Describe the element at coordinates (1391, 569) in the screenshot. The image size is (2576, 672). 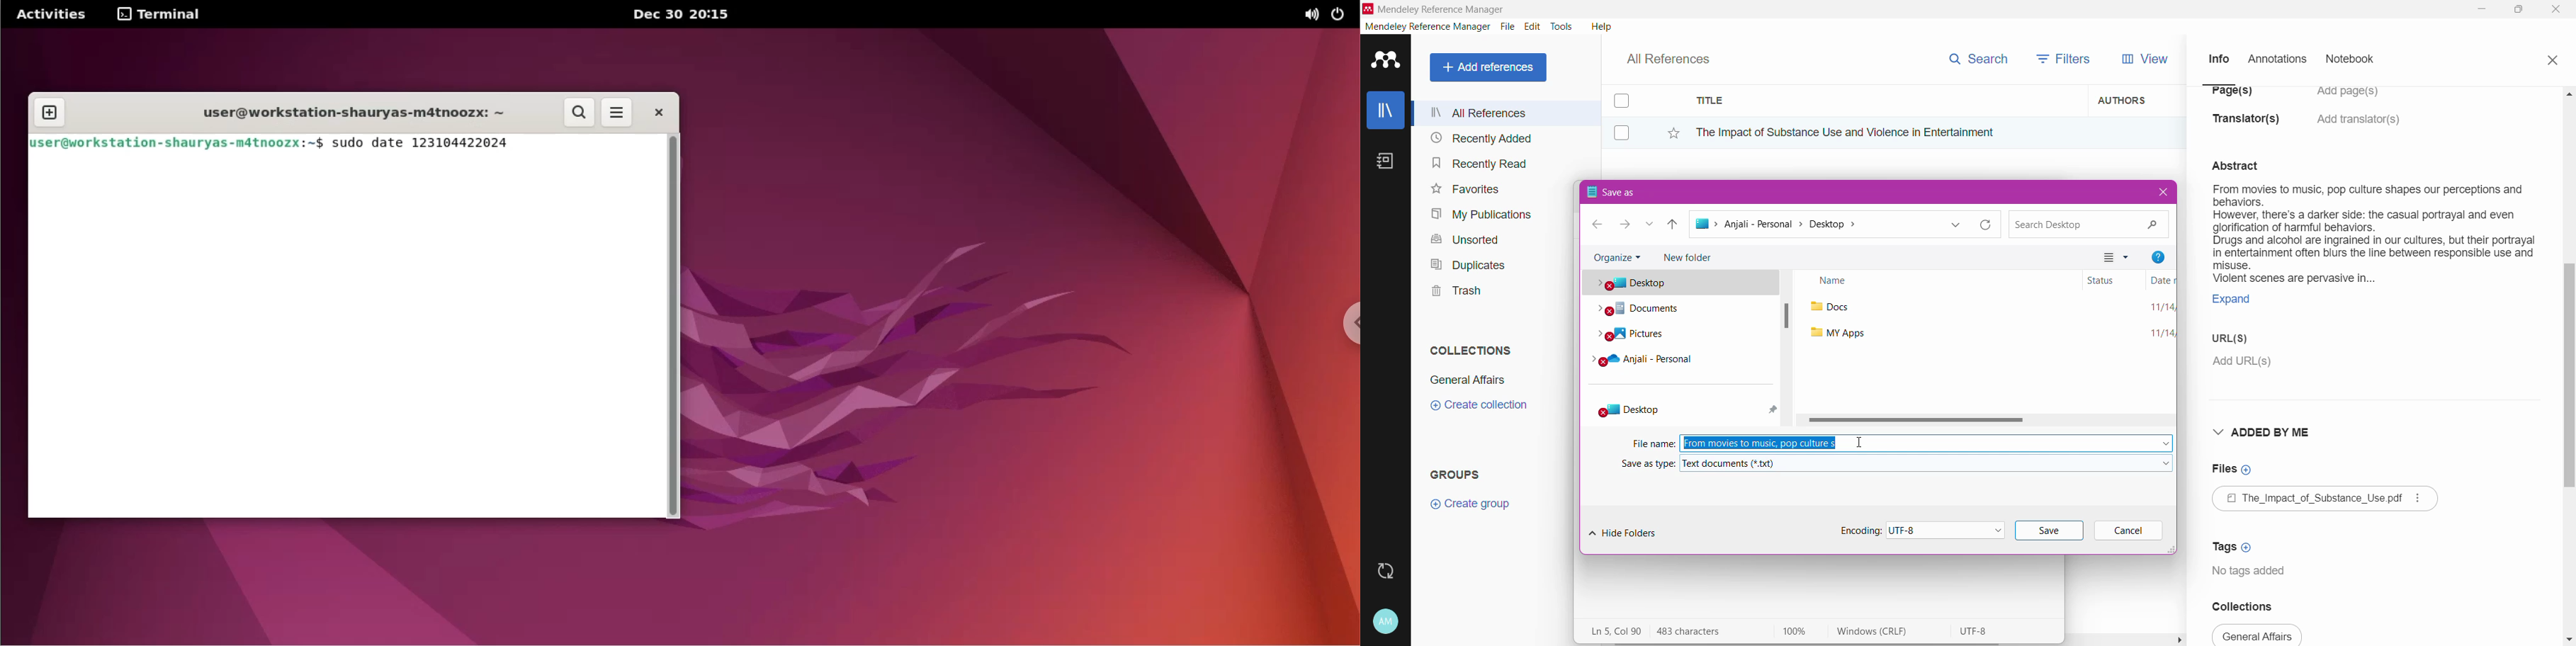
I see `Last Sync` at that location.